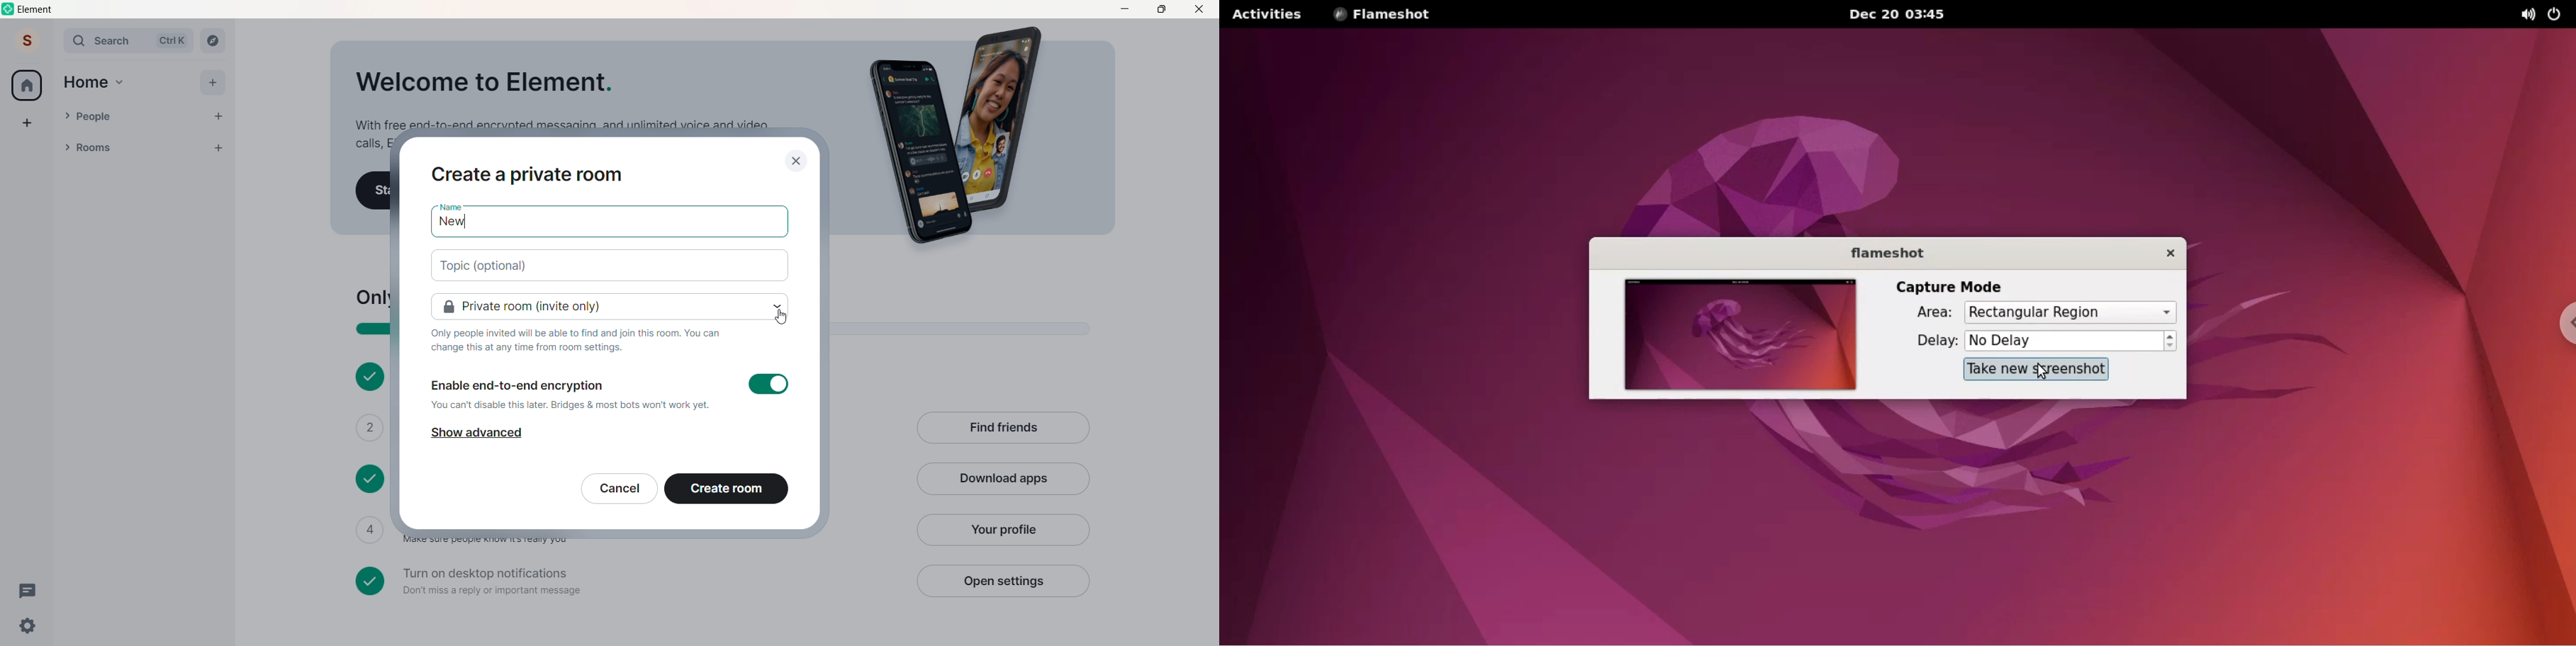 The width and height of the screenshot is (2576, 672). What do you see at coordinates (105, 41) in the screenshot?
I see `Search Bar` at bounding box center [105, 41].